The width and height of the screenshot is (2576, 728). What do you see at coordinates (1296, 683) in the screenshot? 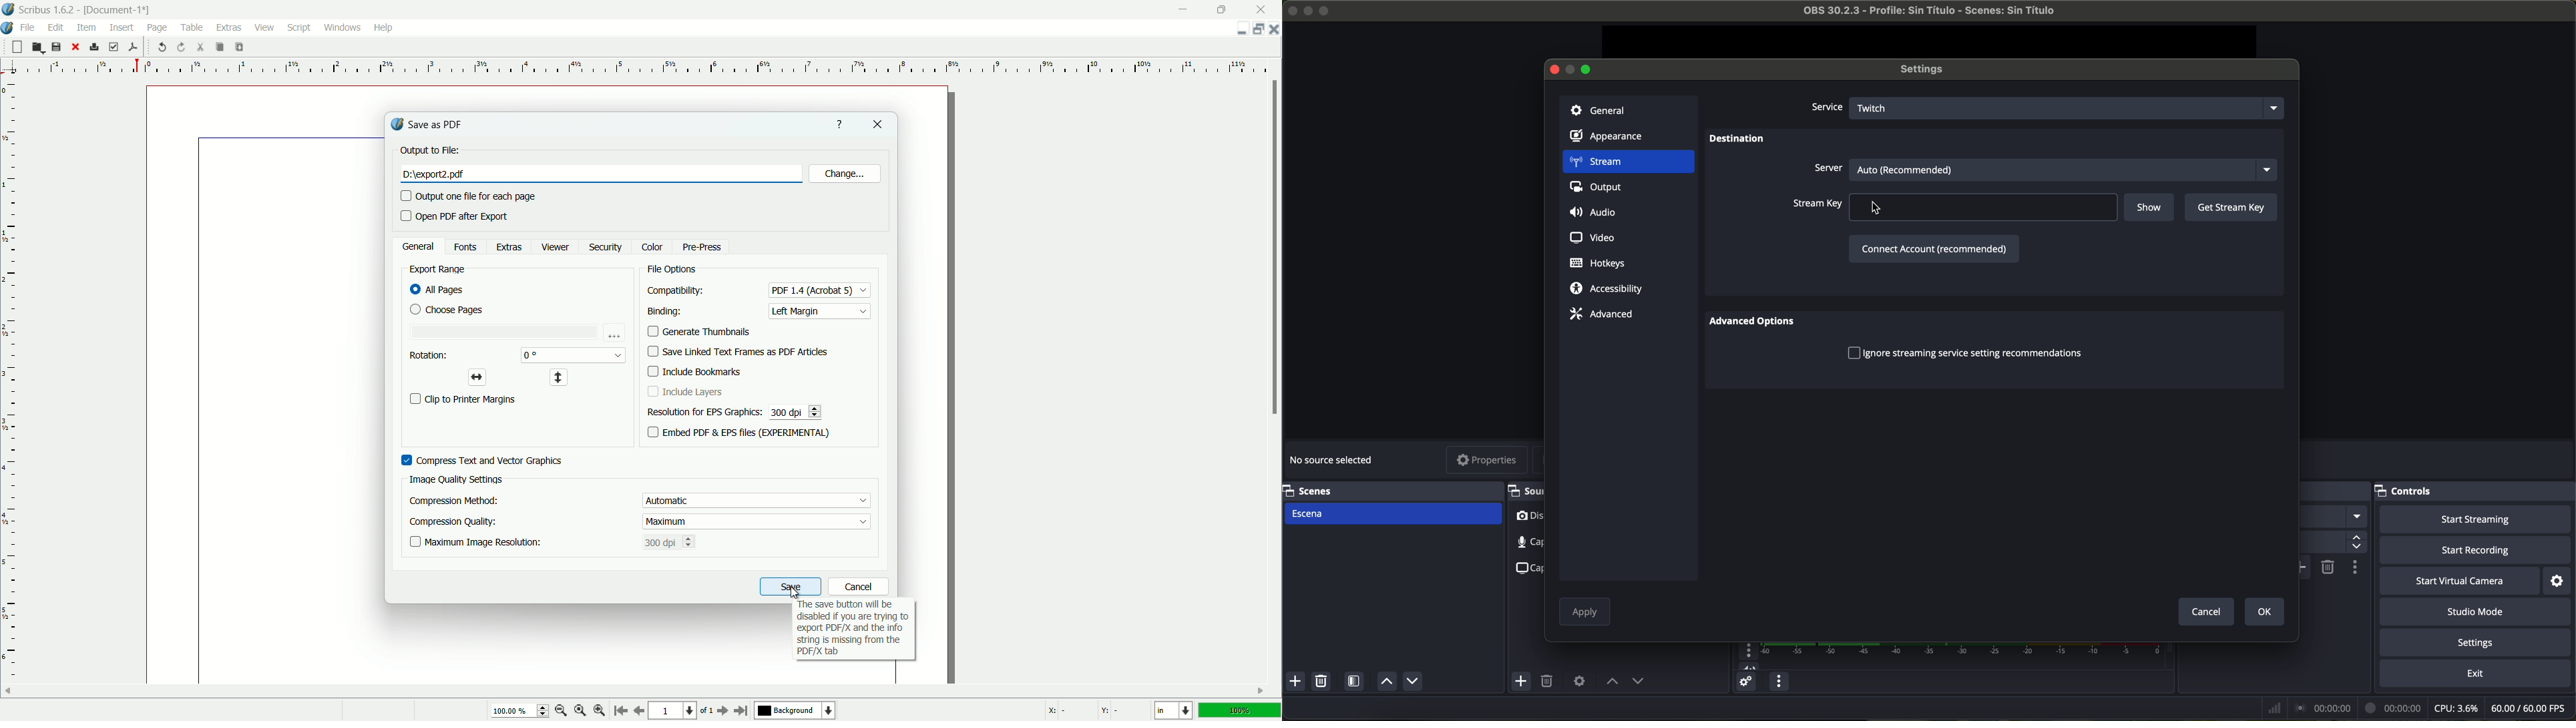
I see `add scene` at bounding box center [1296, 683].